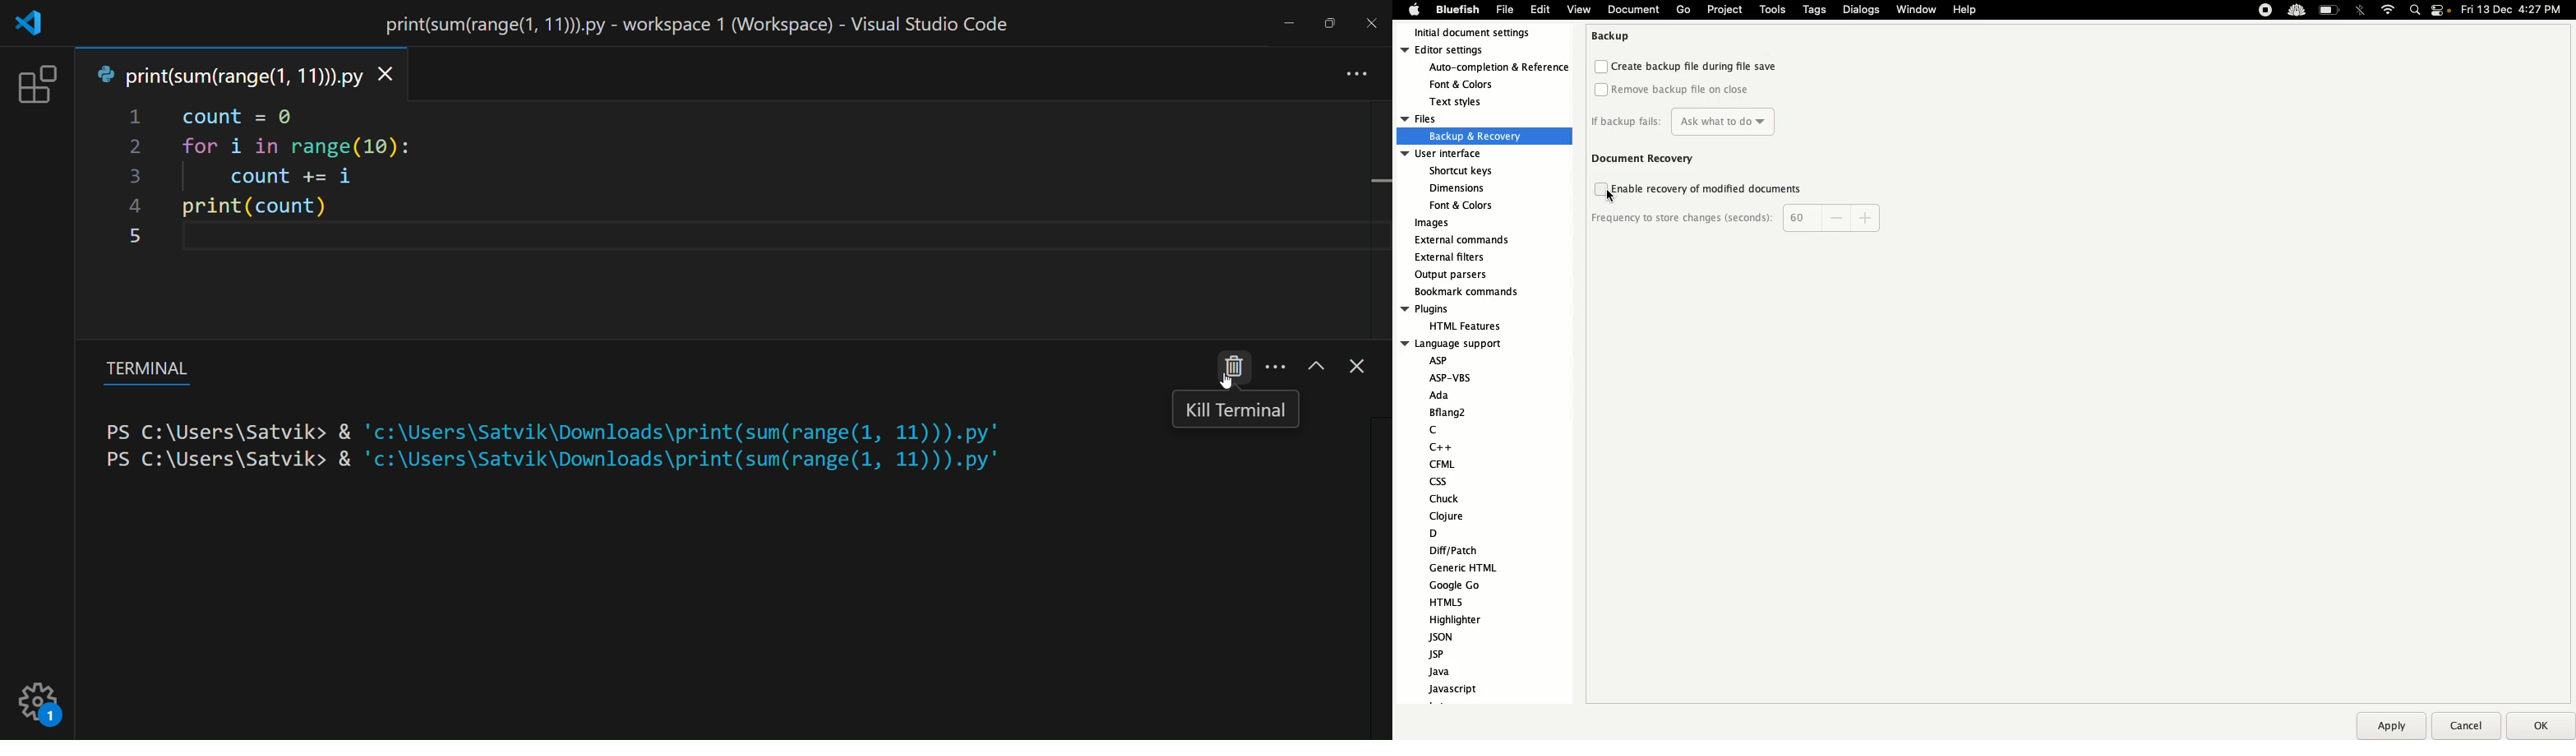 The image size is (2576, 756). Describe the element at coordinates (1288, 27) in the screenshot. I see `minimize` at that location.